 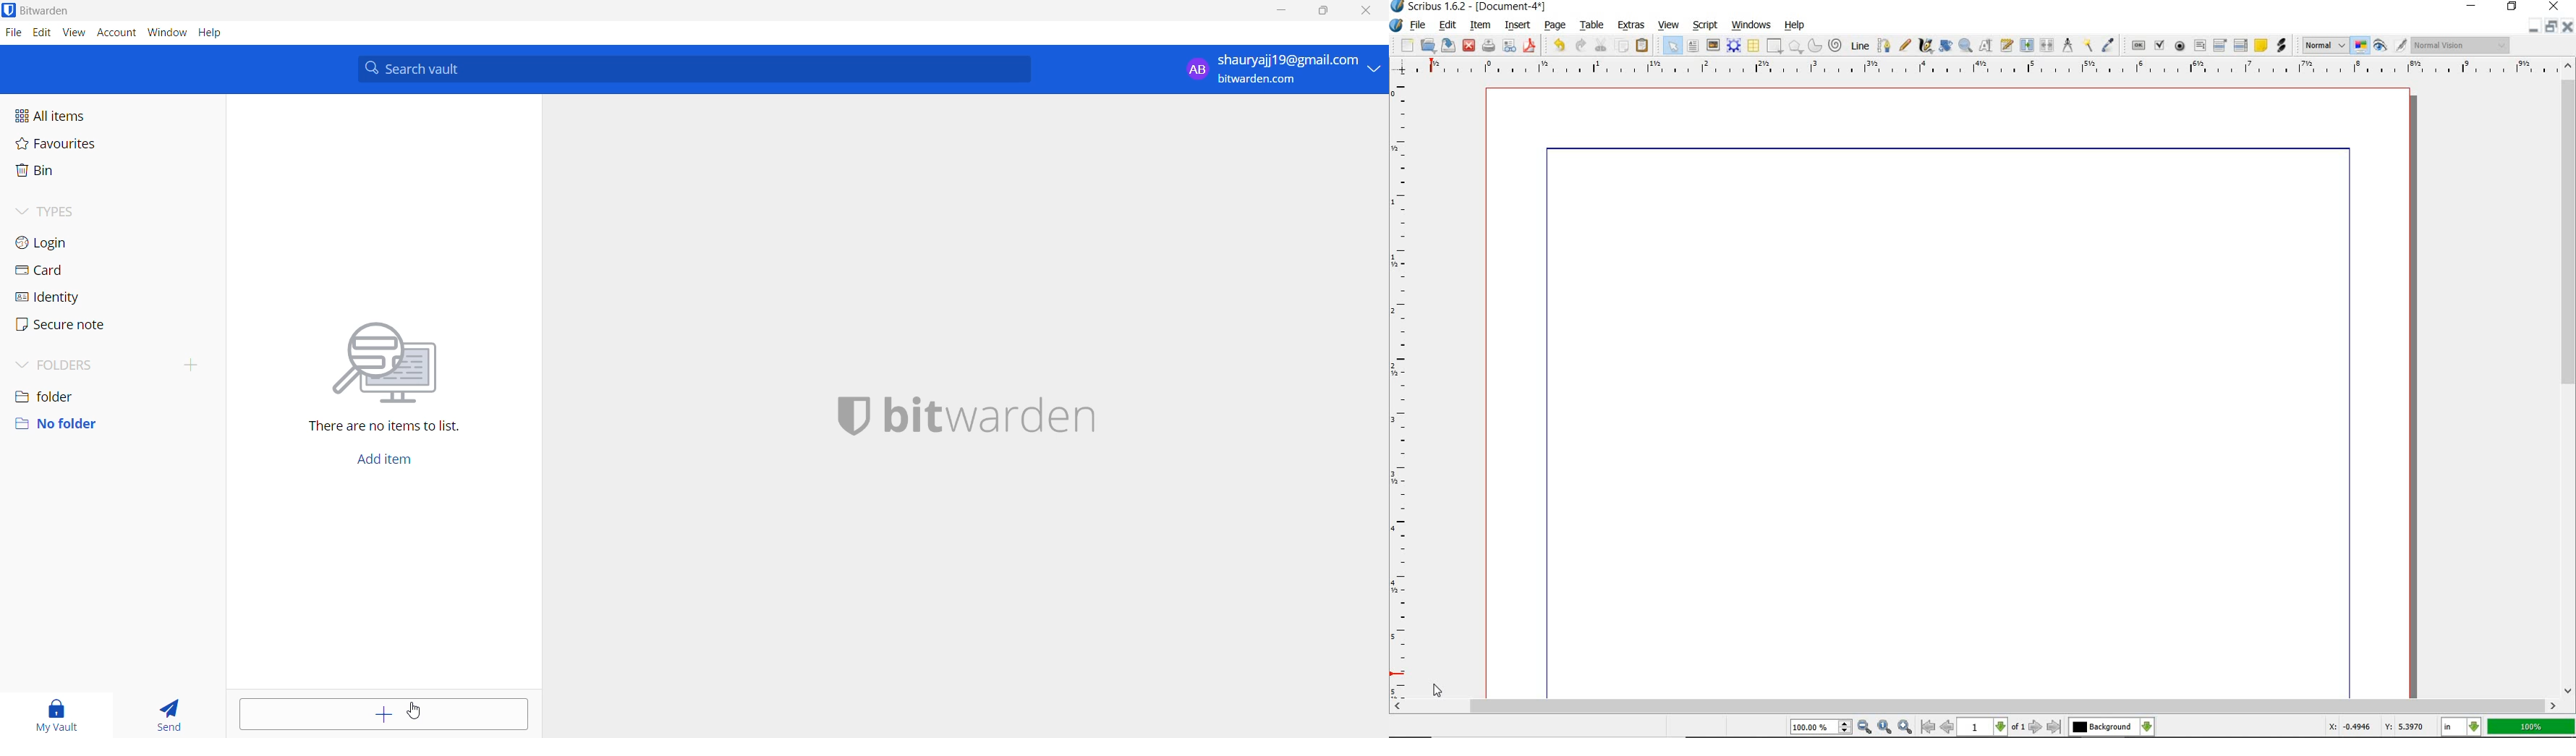 What do you see at coordinates (1905, 726) in the screenshot?
I see `zoom in` at bounding box center [1905, 726].